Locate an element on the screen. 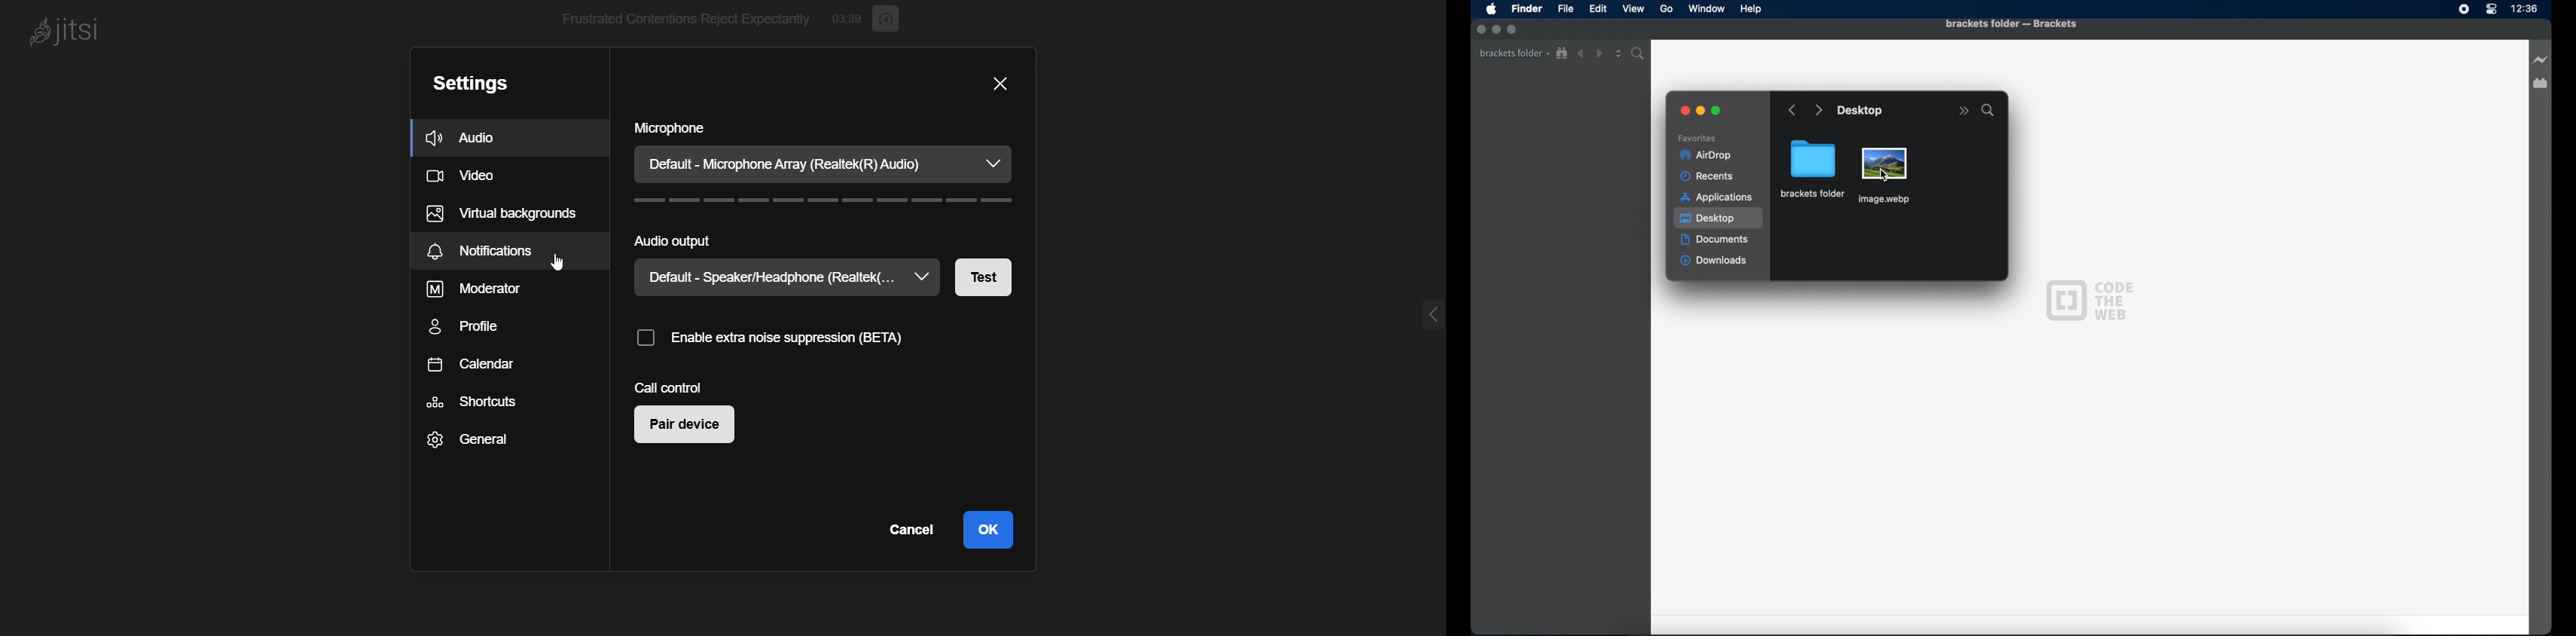 The height and width of the screenshot is (644, 2576). notification is located at coordinates (502, 251).